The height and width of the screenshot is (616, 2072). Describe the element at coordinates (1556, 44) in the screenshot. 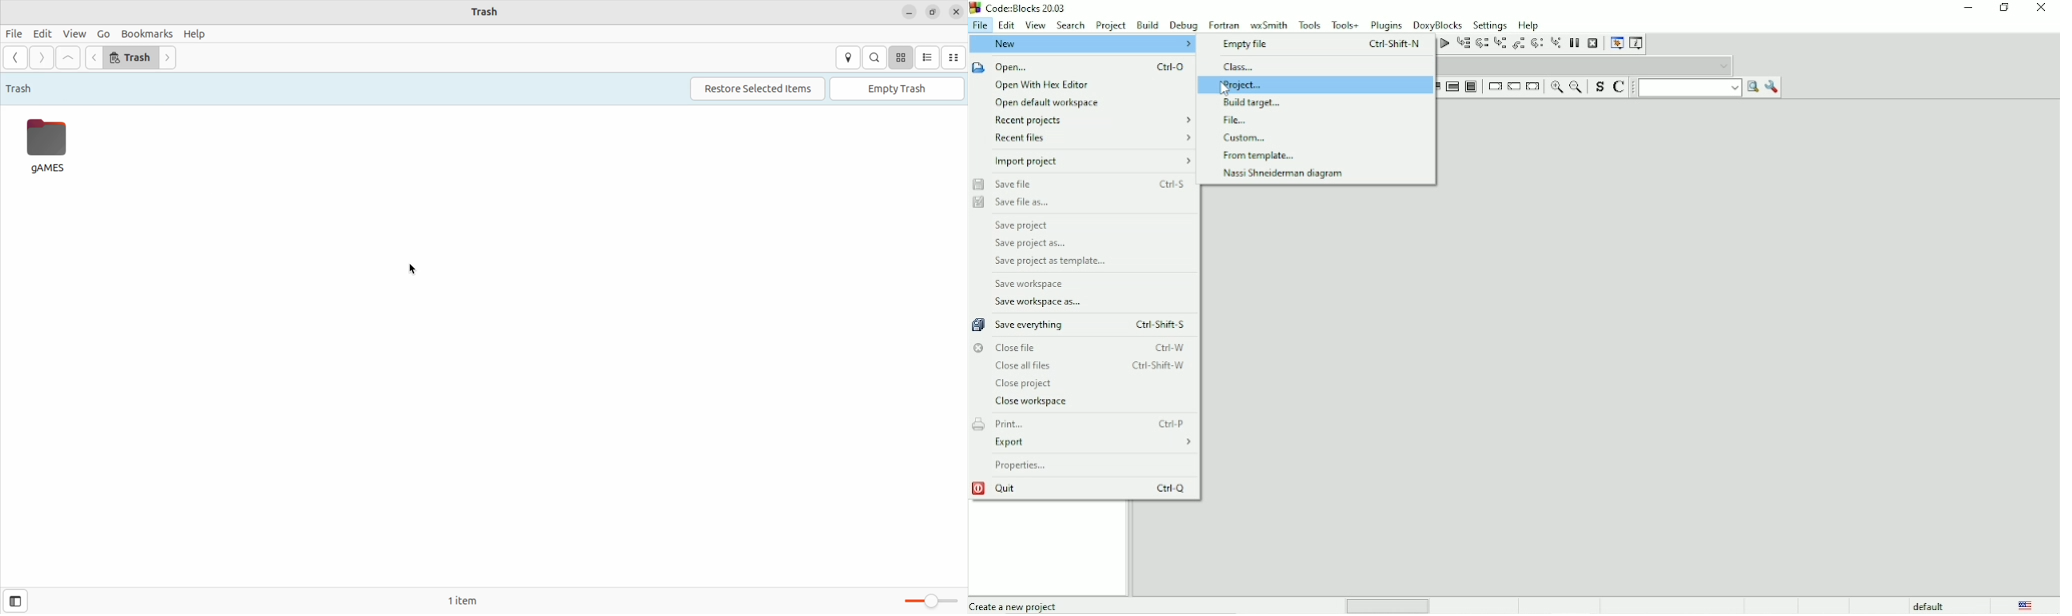

I see `Step into instruction` at that location.